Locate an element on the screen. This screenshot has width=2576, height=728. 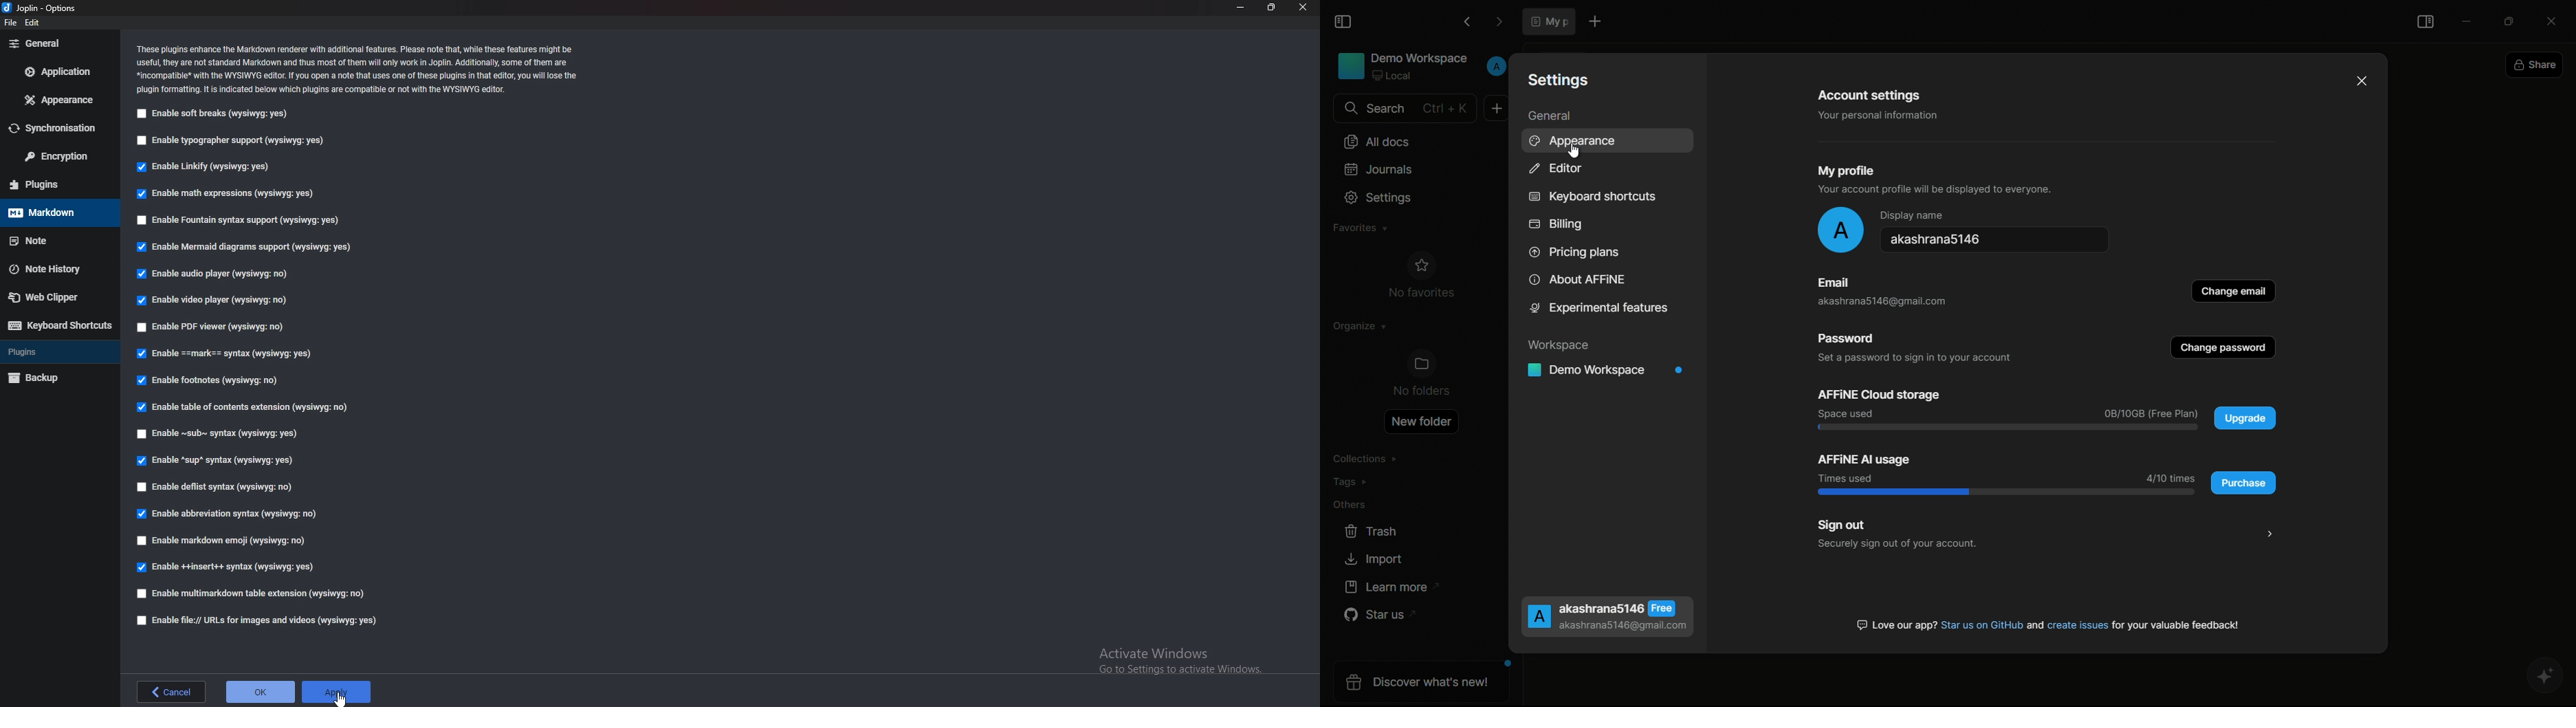
Plugins is located at coordinates (54, 354).